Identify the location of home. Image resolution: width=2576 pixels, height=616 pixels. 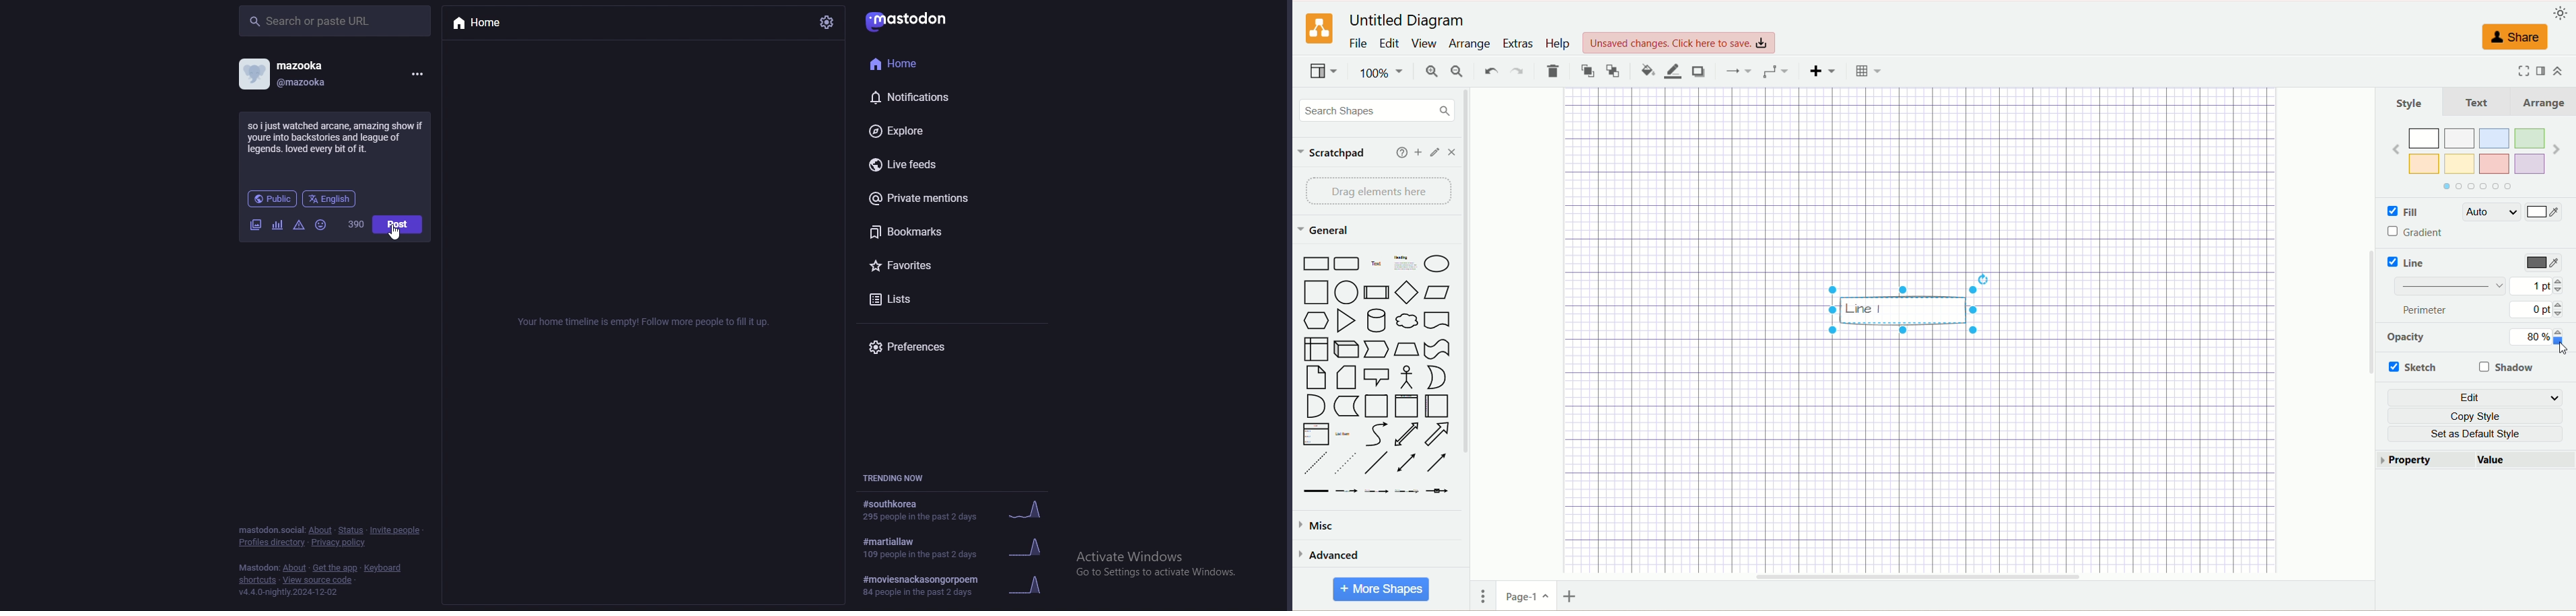
(481, 22).